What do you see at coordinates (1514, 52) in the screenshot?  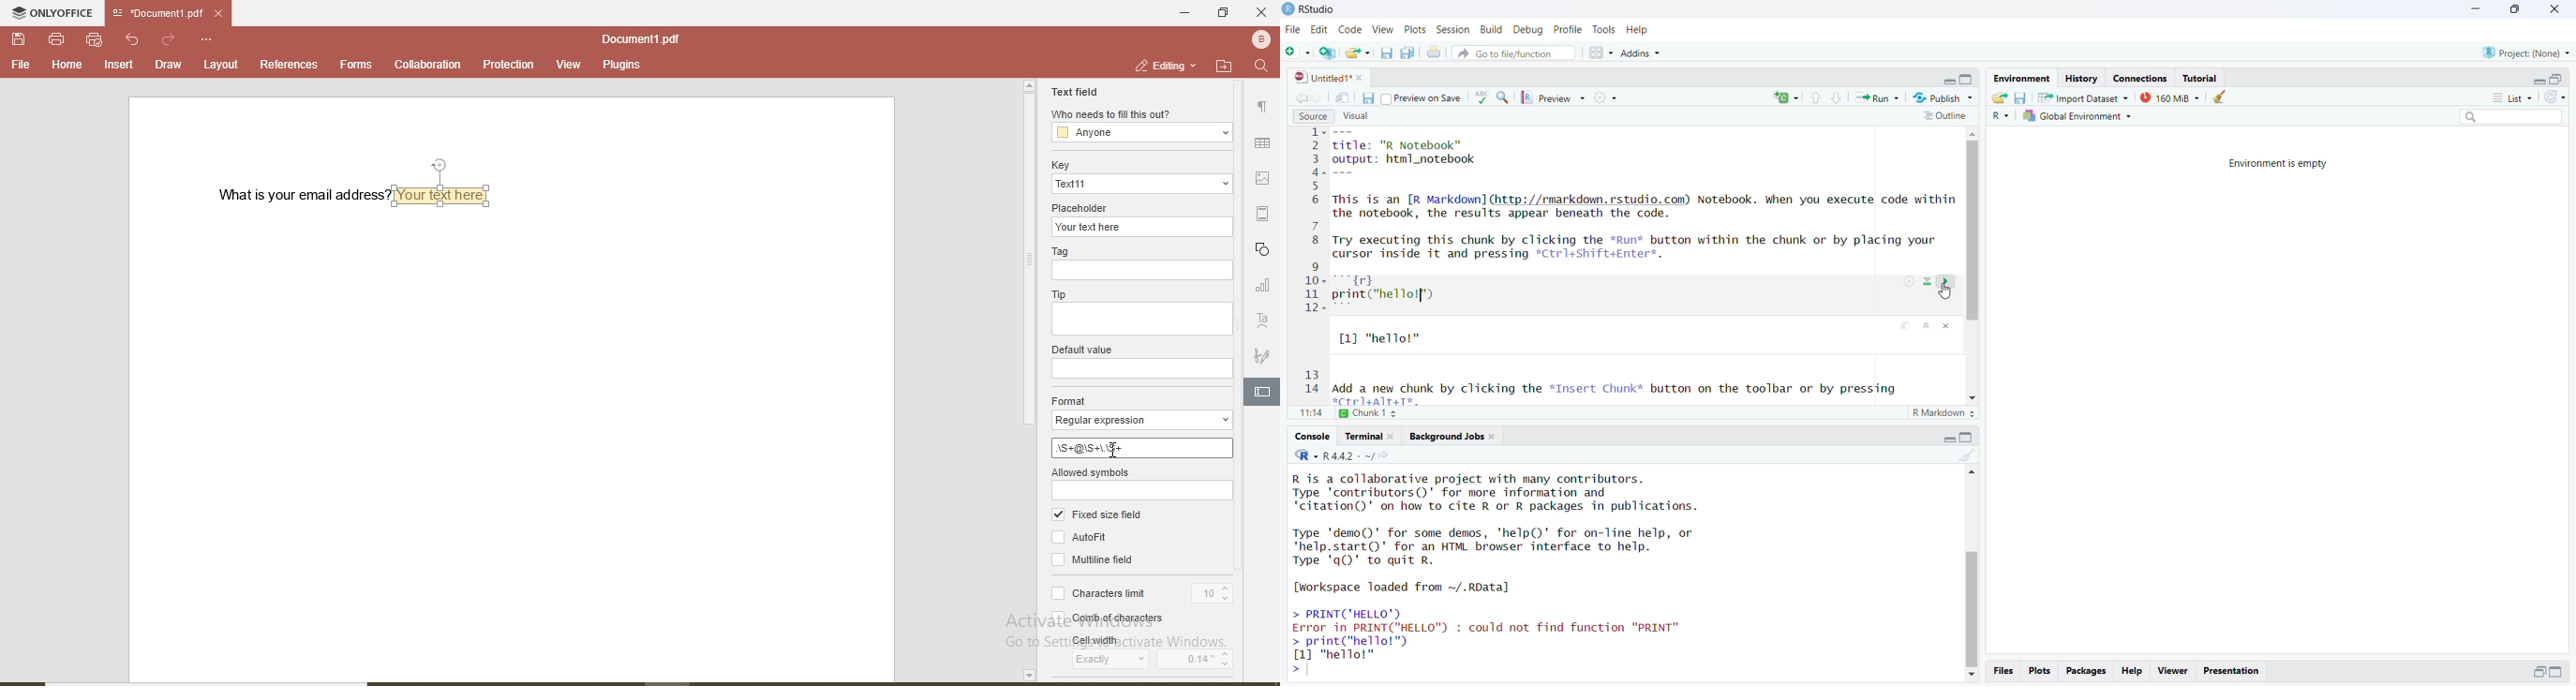 I see `go to file/function` at bounding box center [1514, 52].